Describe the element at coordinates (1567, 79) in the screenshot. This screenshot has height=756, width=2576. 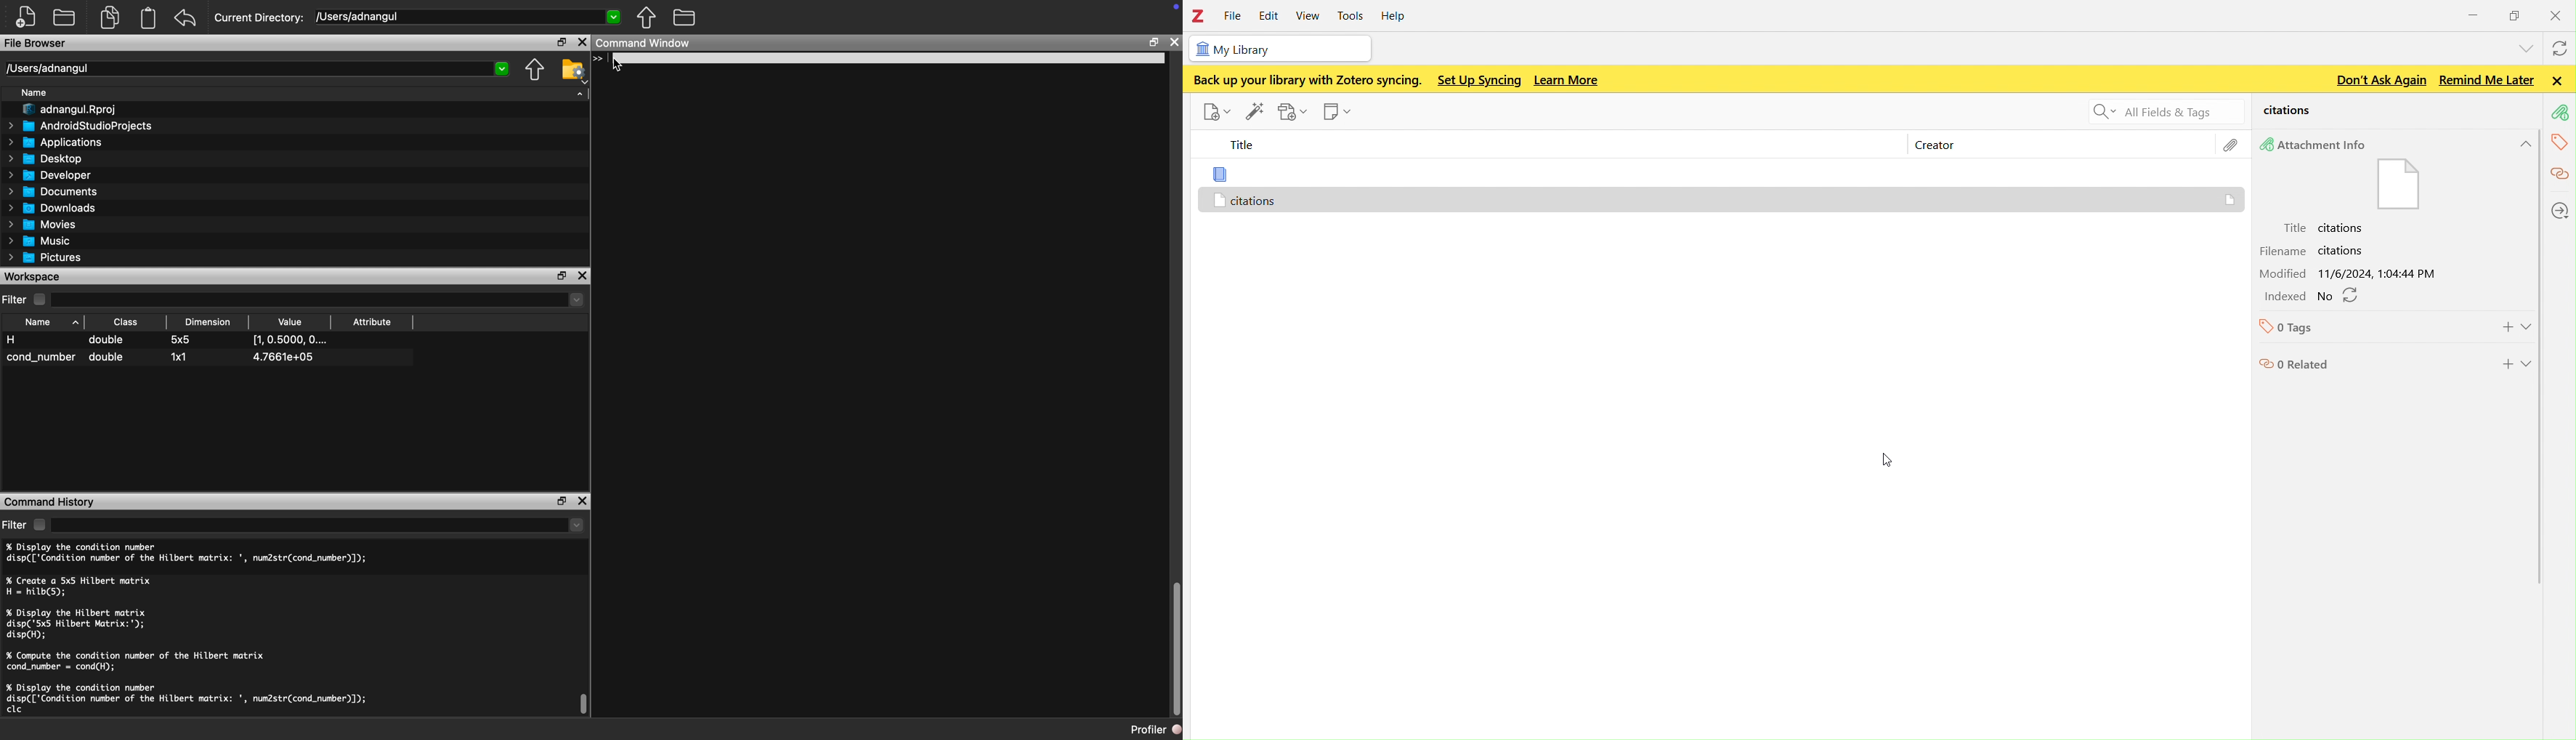
I see `Learn more` at that location.